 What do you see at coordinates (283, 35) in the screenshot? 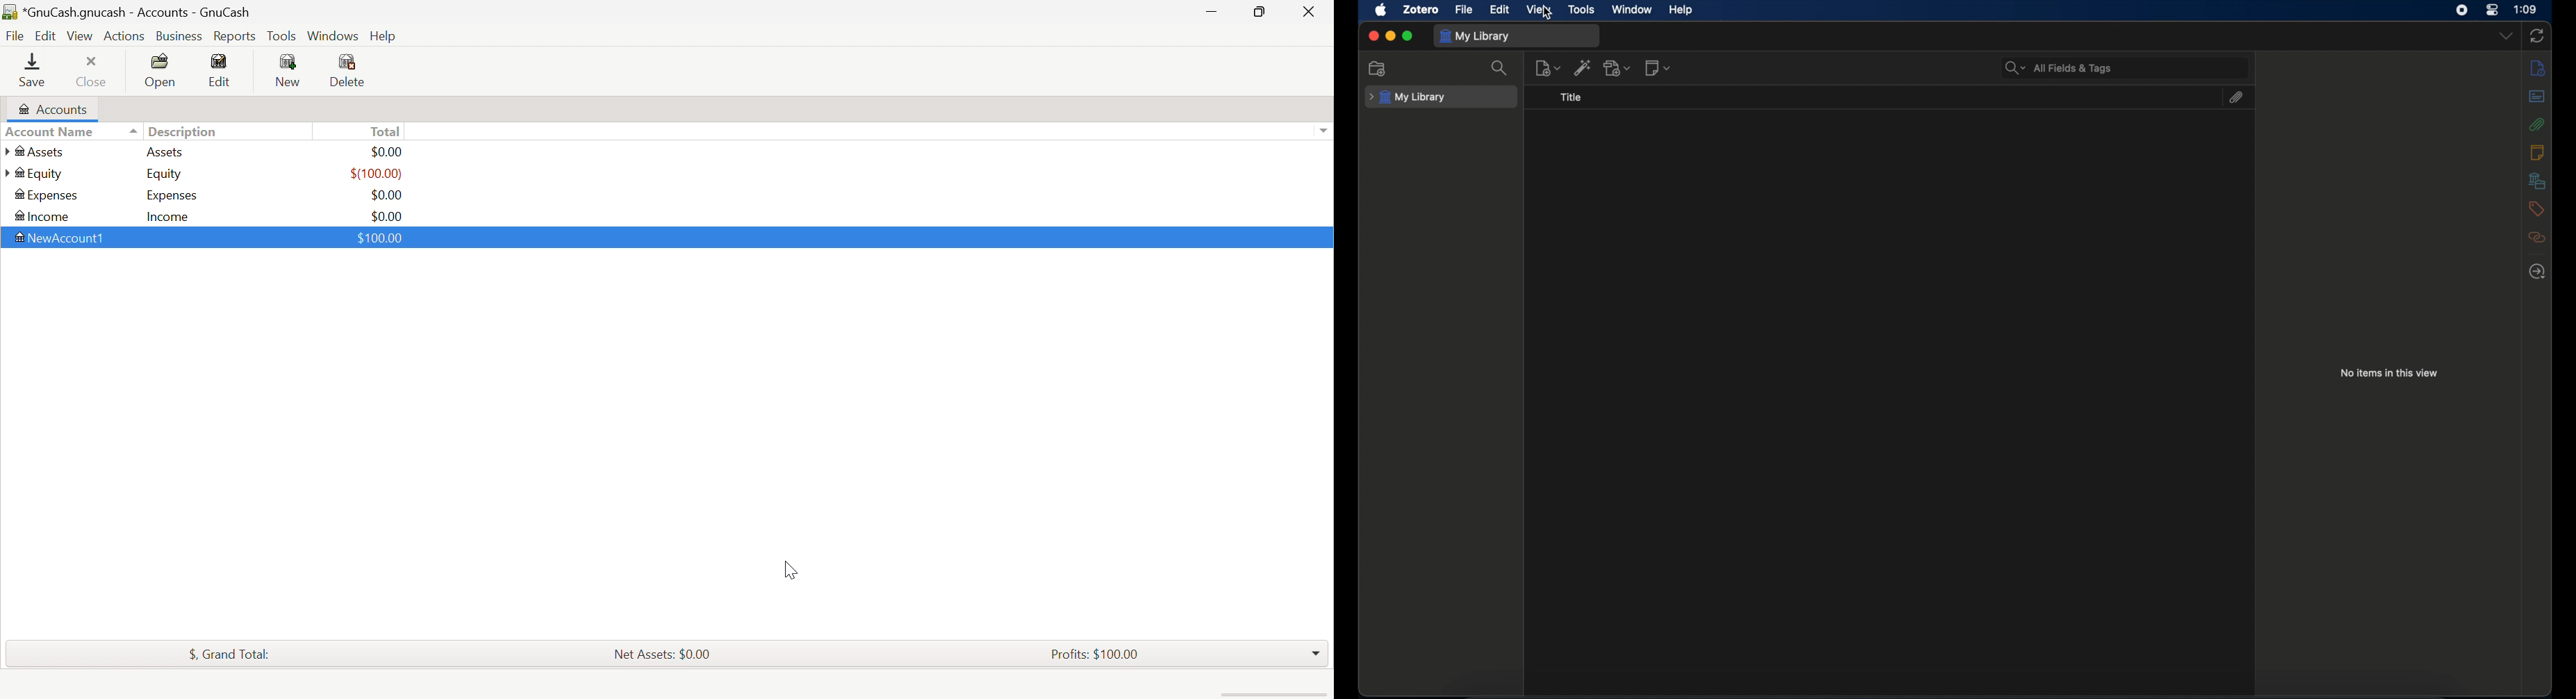
I see `Tools` at bounding box center [283, 35].